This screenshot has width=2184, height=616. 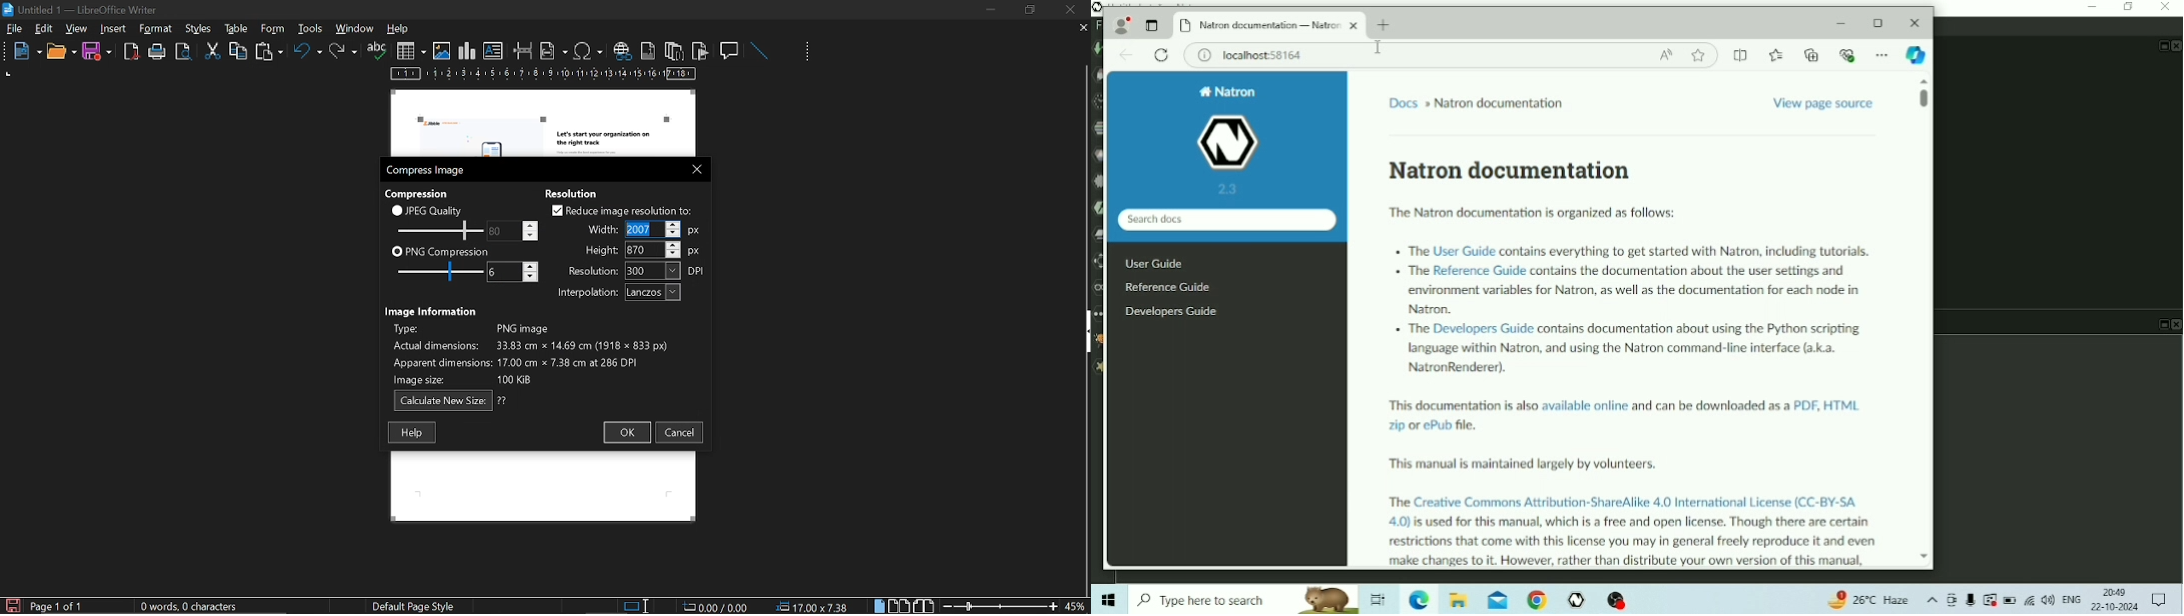 I want to click on page style, so click(x=417, y=605).